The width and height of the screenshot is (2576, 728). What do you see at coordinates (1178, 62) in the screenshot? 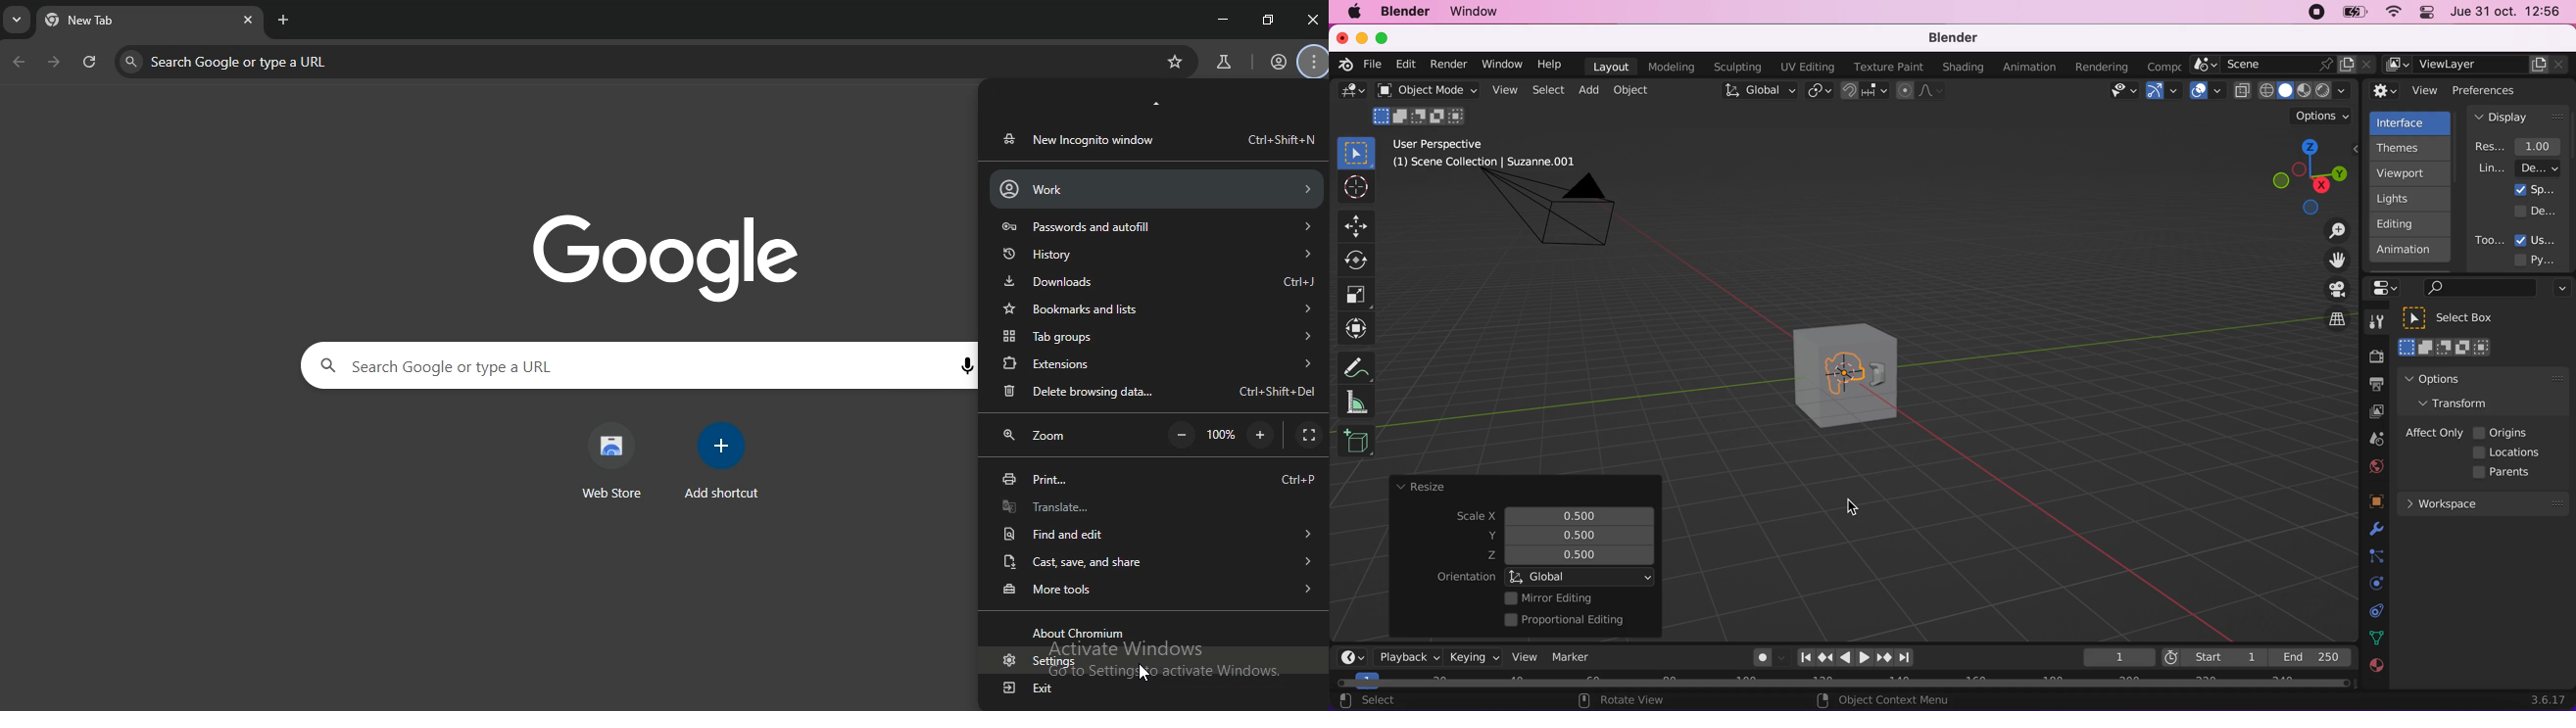
I see `bookmark this tab` at bounding box center [1178, 62].